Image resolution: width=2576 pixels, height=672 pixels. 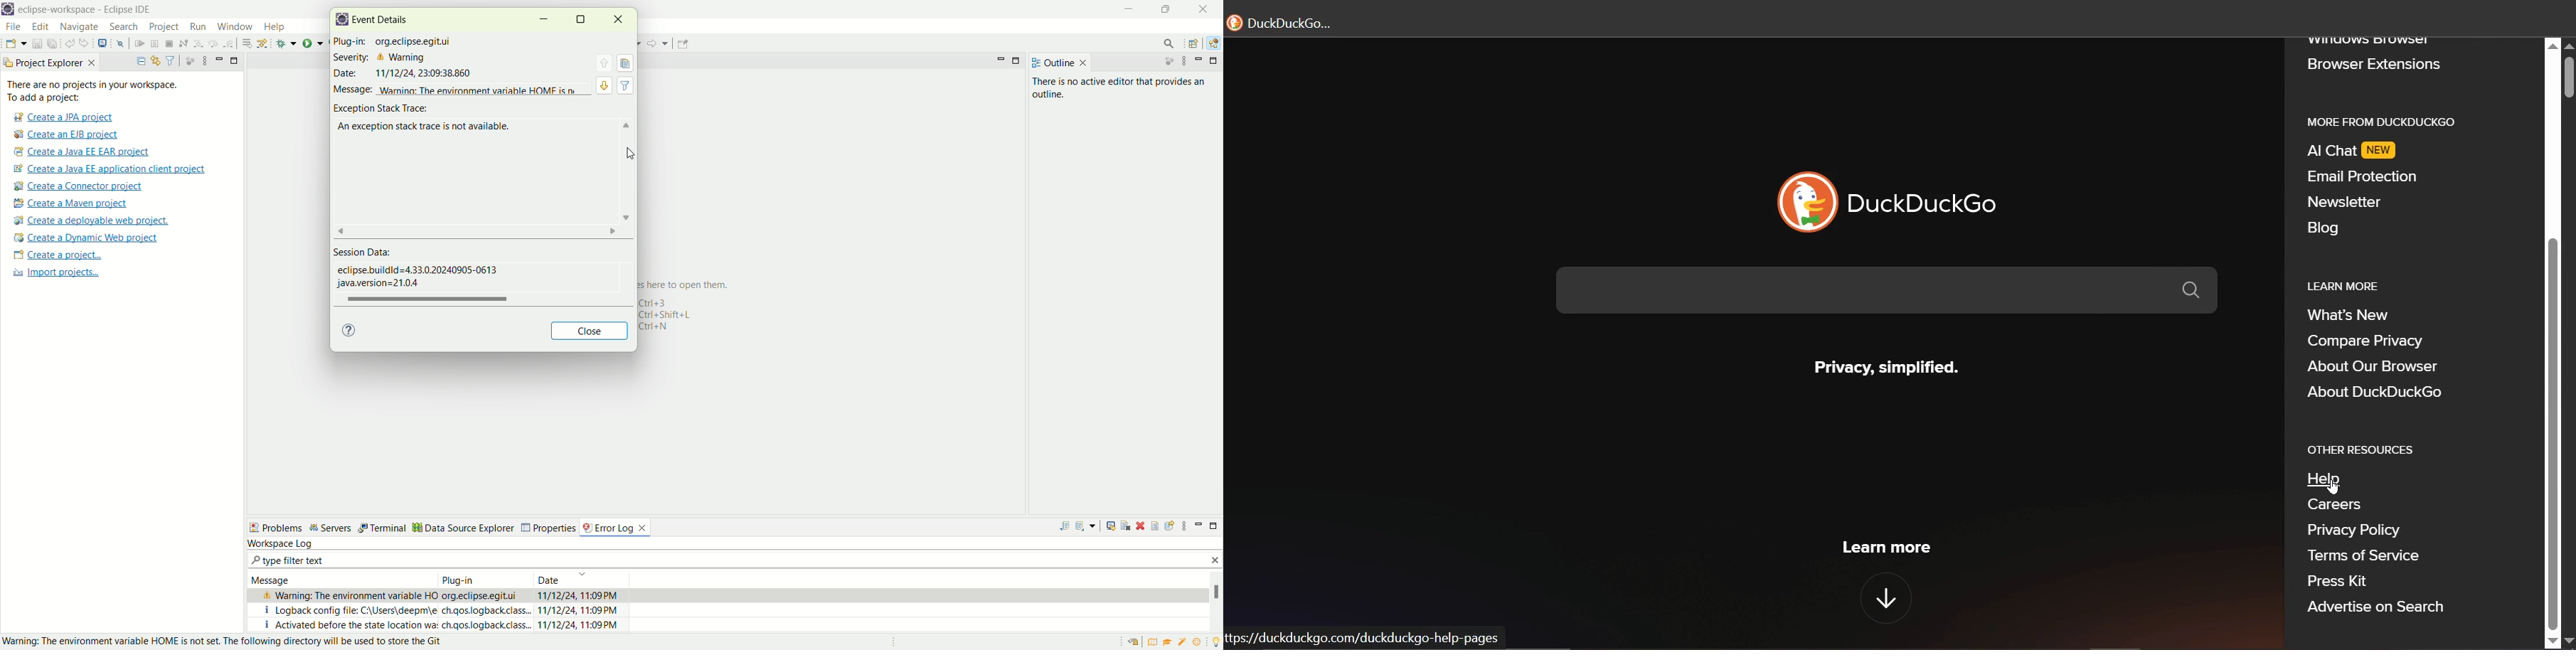 I want to click on close, so click(x=1208, y=10).